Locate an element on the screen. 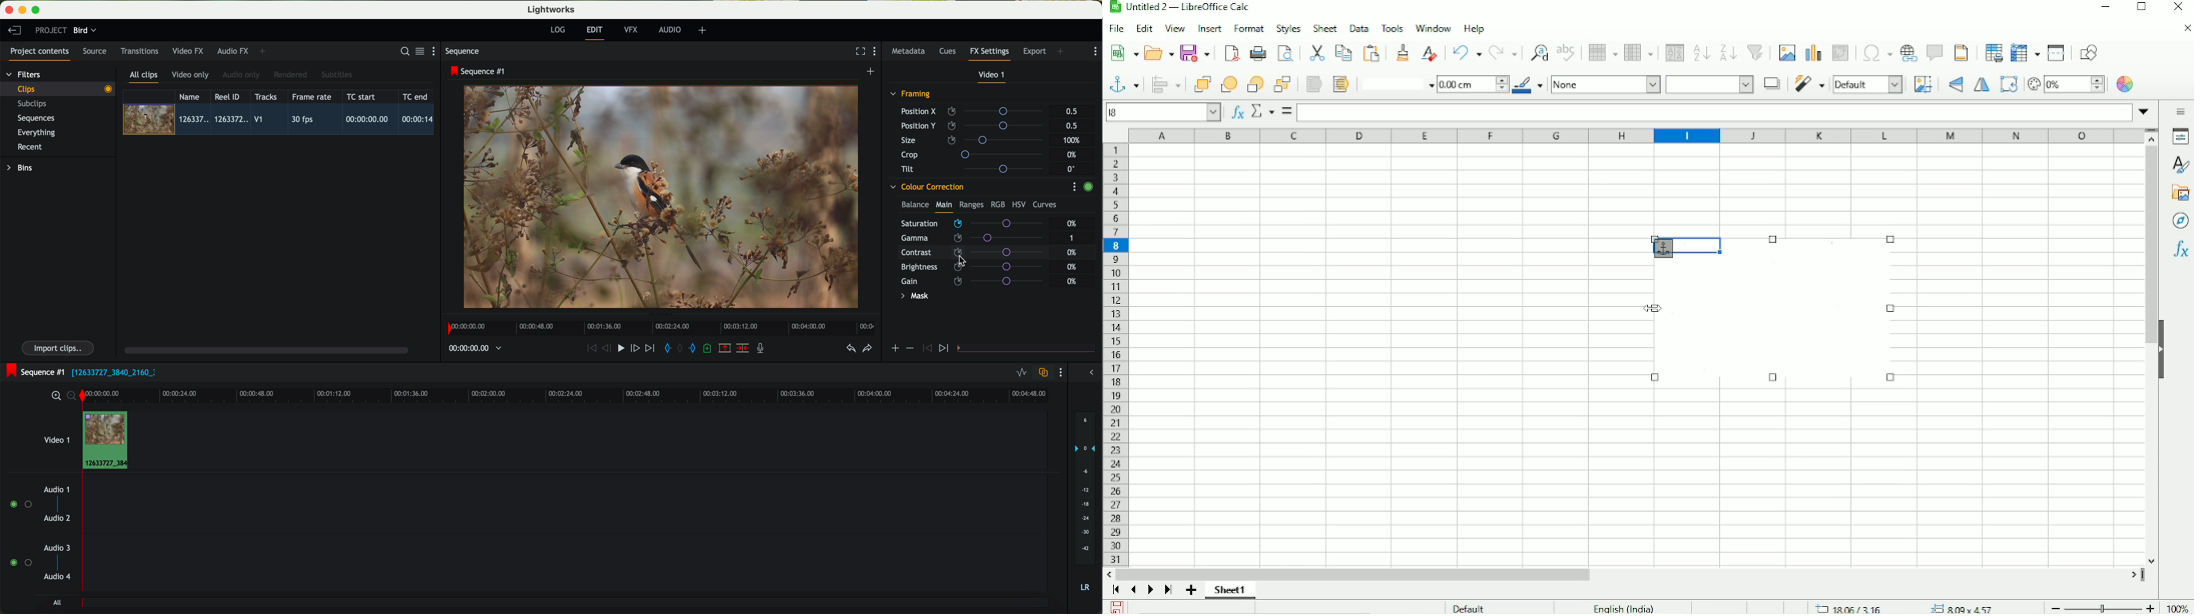  To foreground is located at coordinates (1313, 84).